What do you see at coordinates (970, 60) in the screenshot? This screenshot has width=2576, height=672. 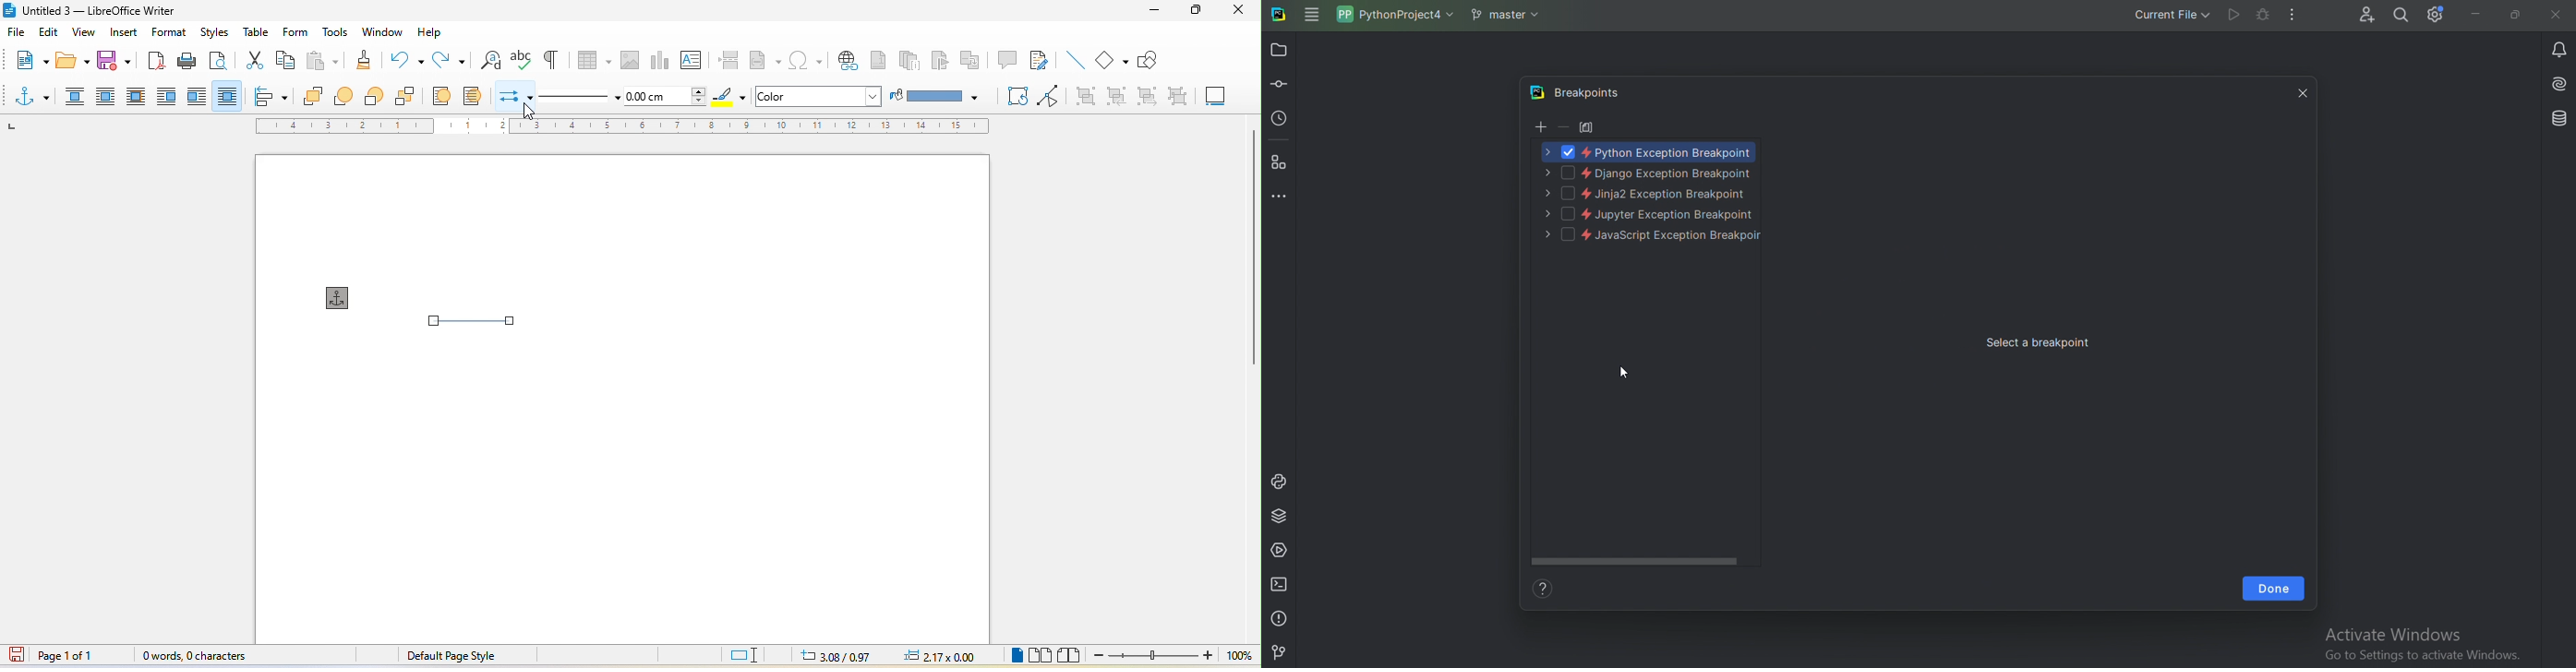 I see `cross reference` at bounding box center [970, 60].